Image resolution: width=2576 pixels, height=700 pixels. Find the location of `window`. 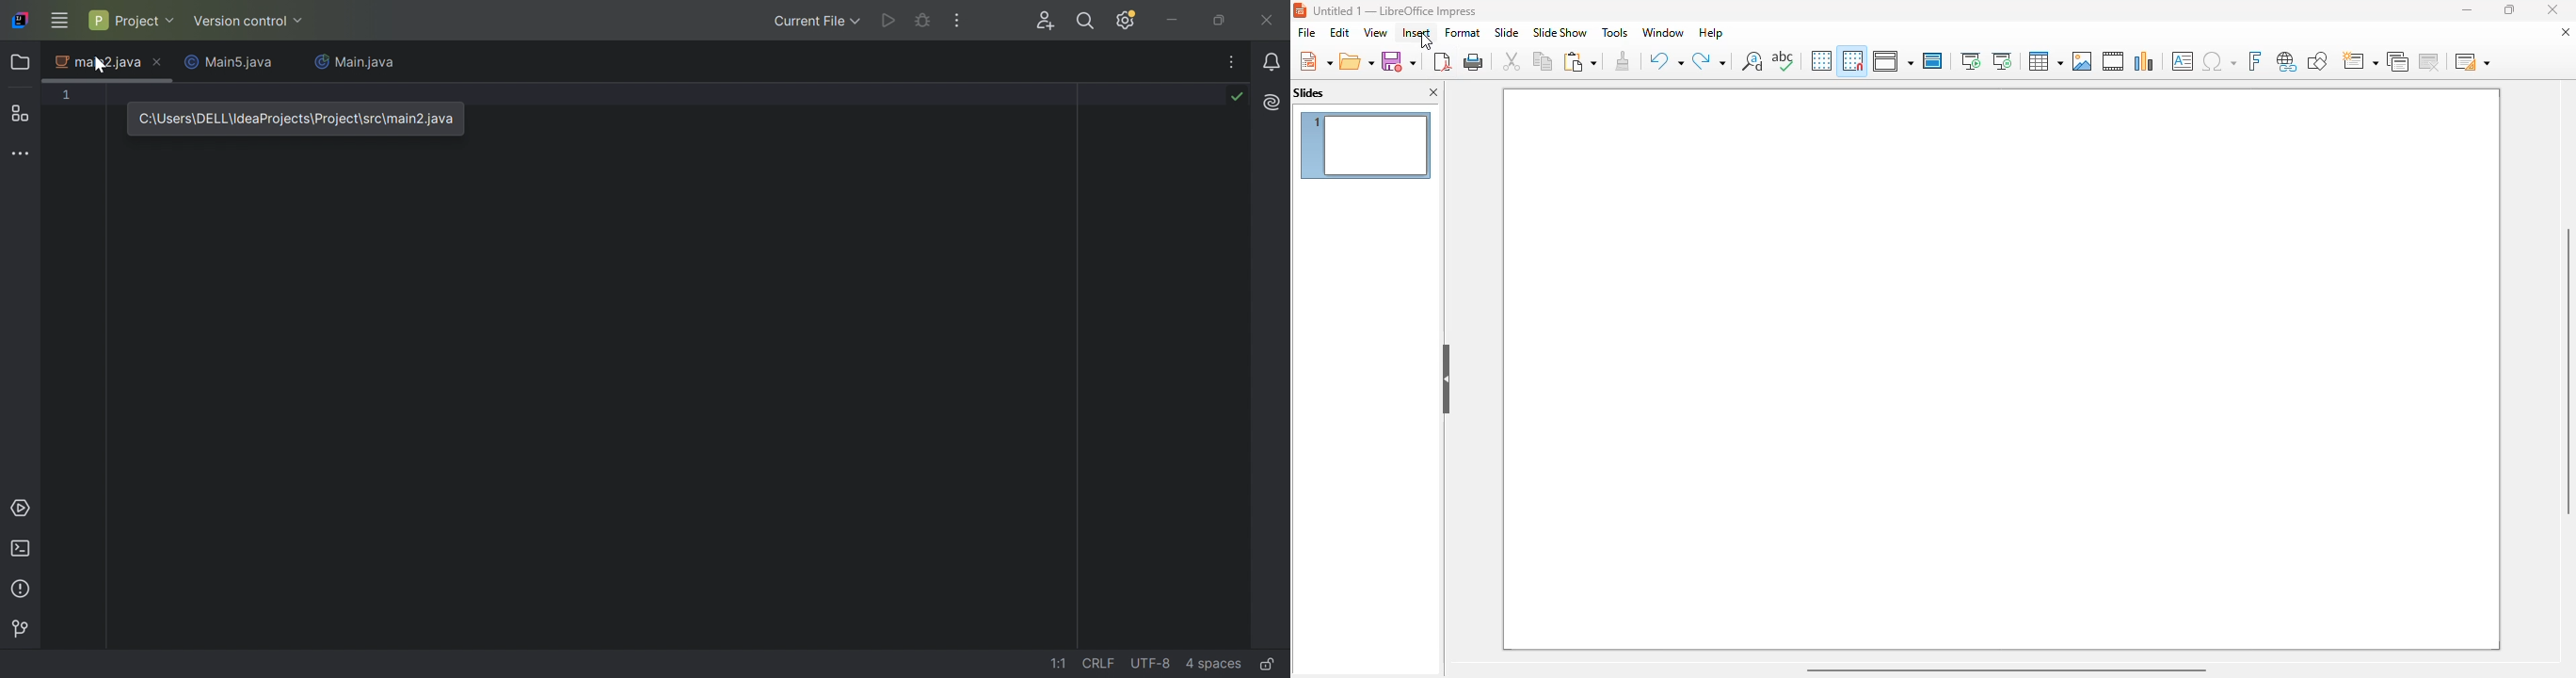

window is located at coordinates (1662, 32).